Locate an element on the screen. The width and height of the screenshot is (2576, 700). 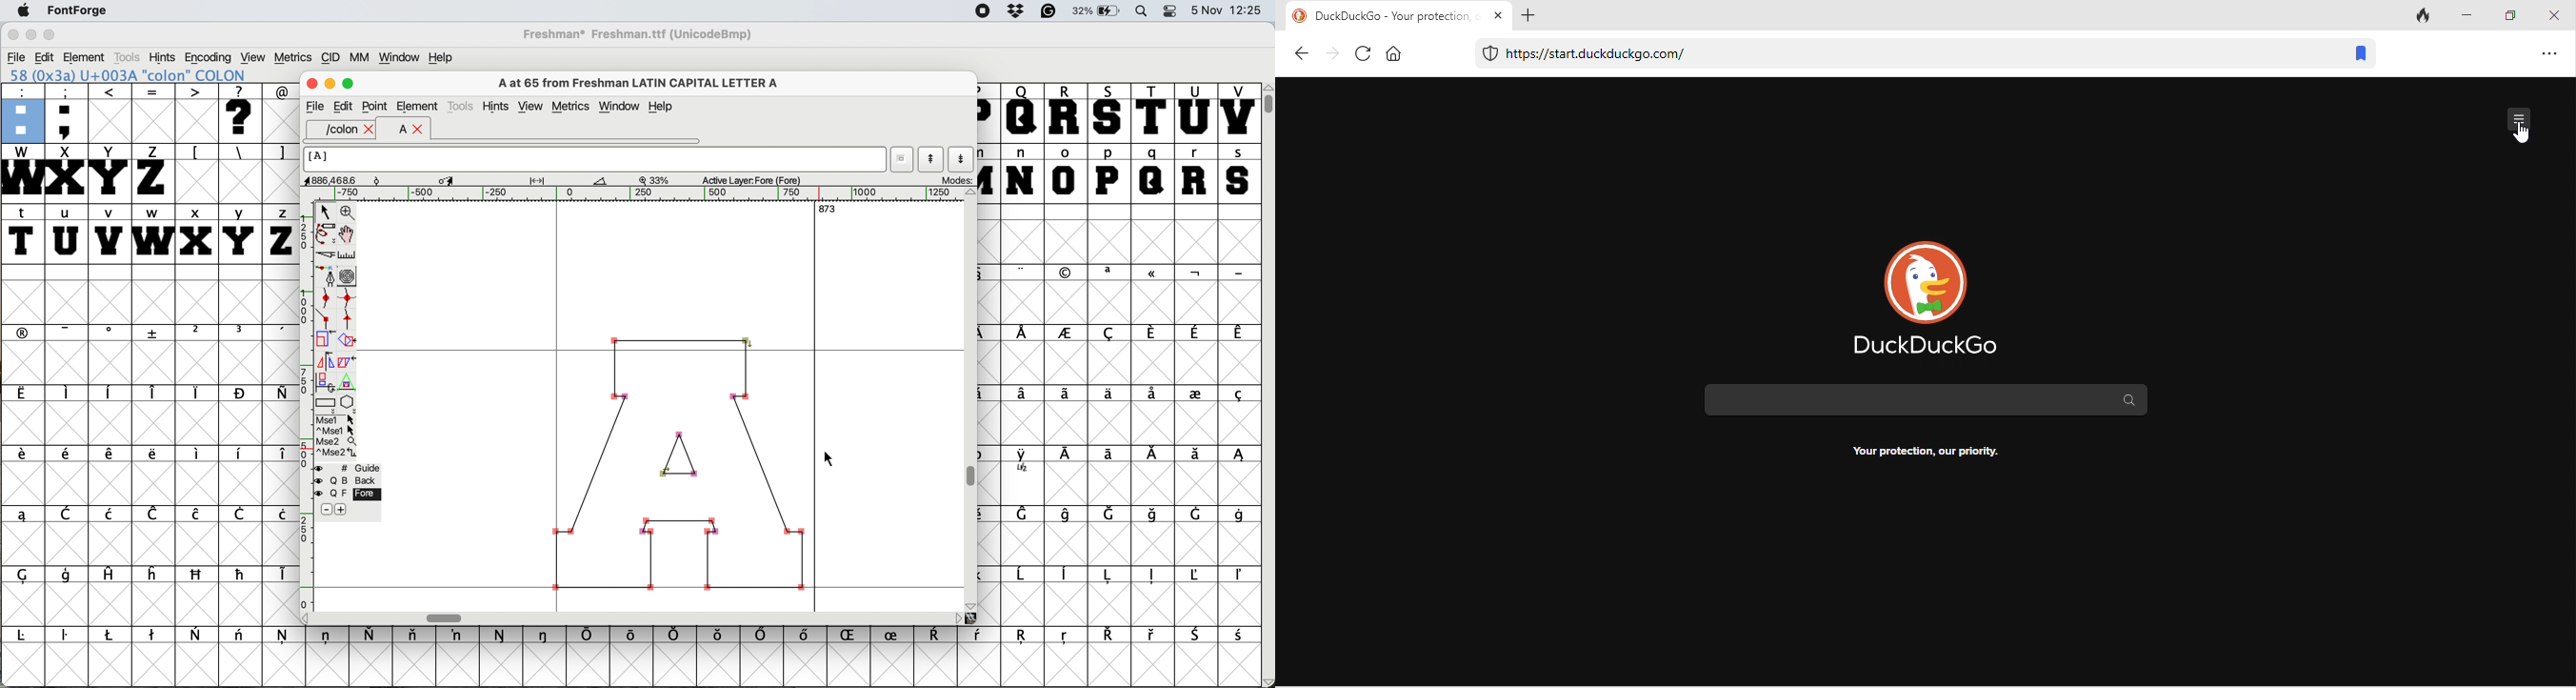
U is located at coordinates (1195, 113).